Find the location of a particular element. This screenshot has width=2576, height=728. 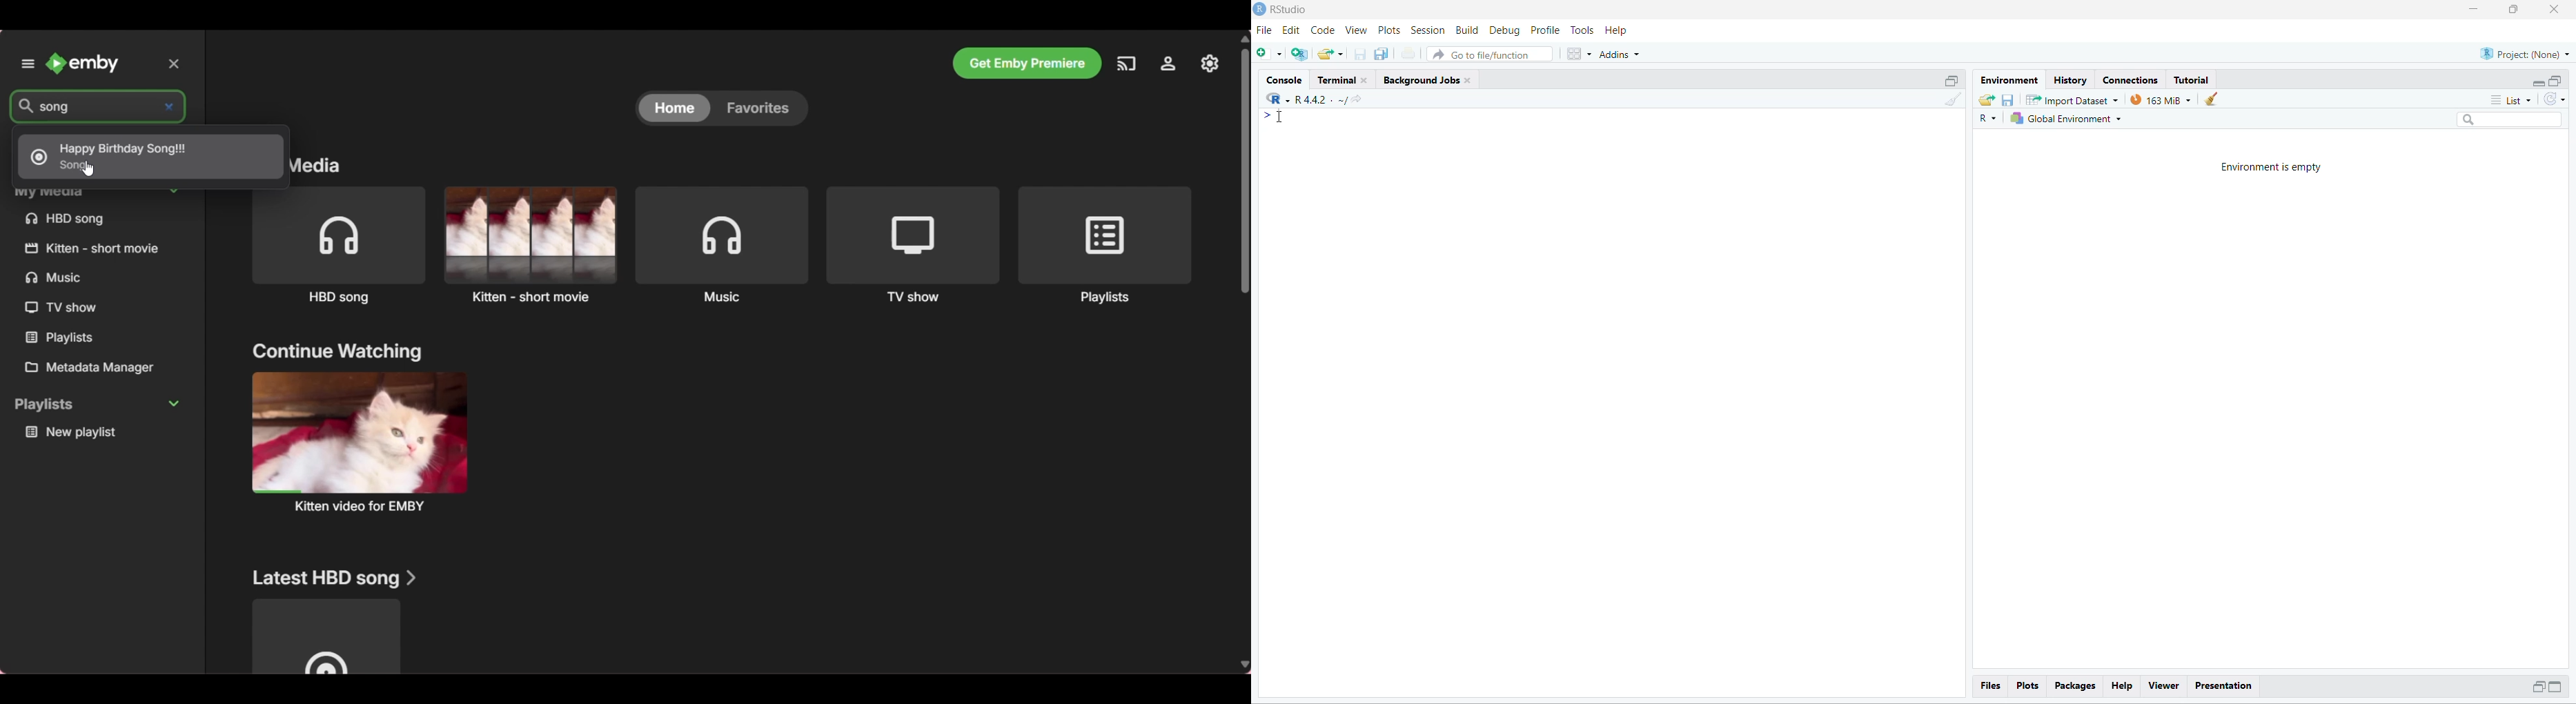

Packages is located at coordinates (2075, 686).